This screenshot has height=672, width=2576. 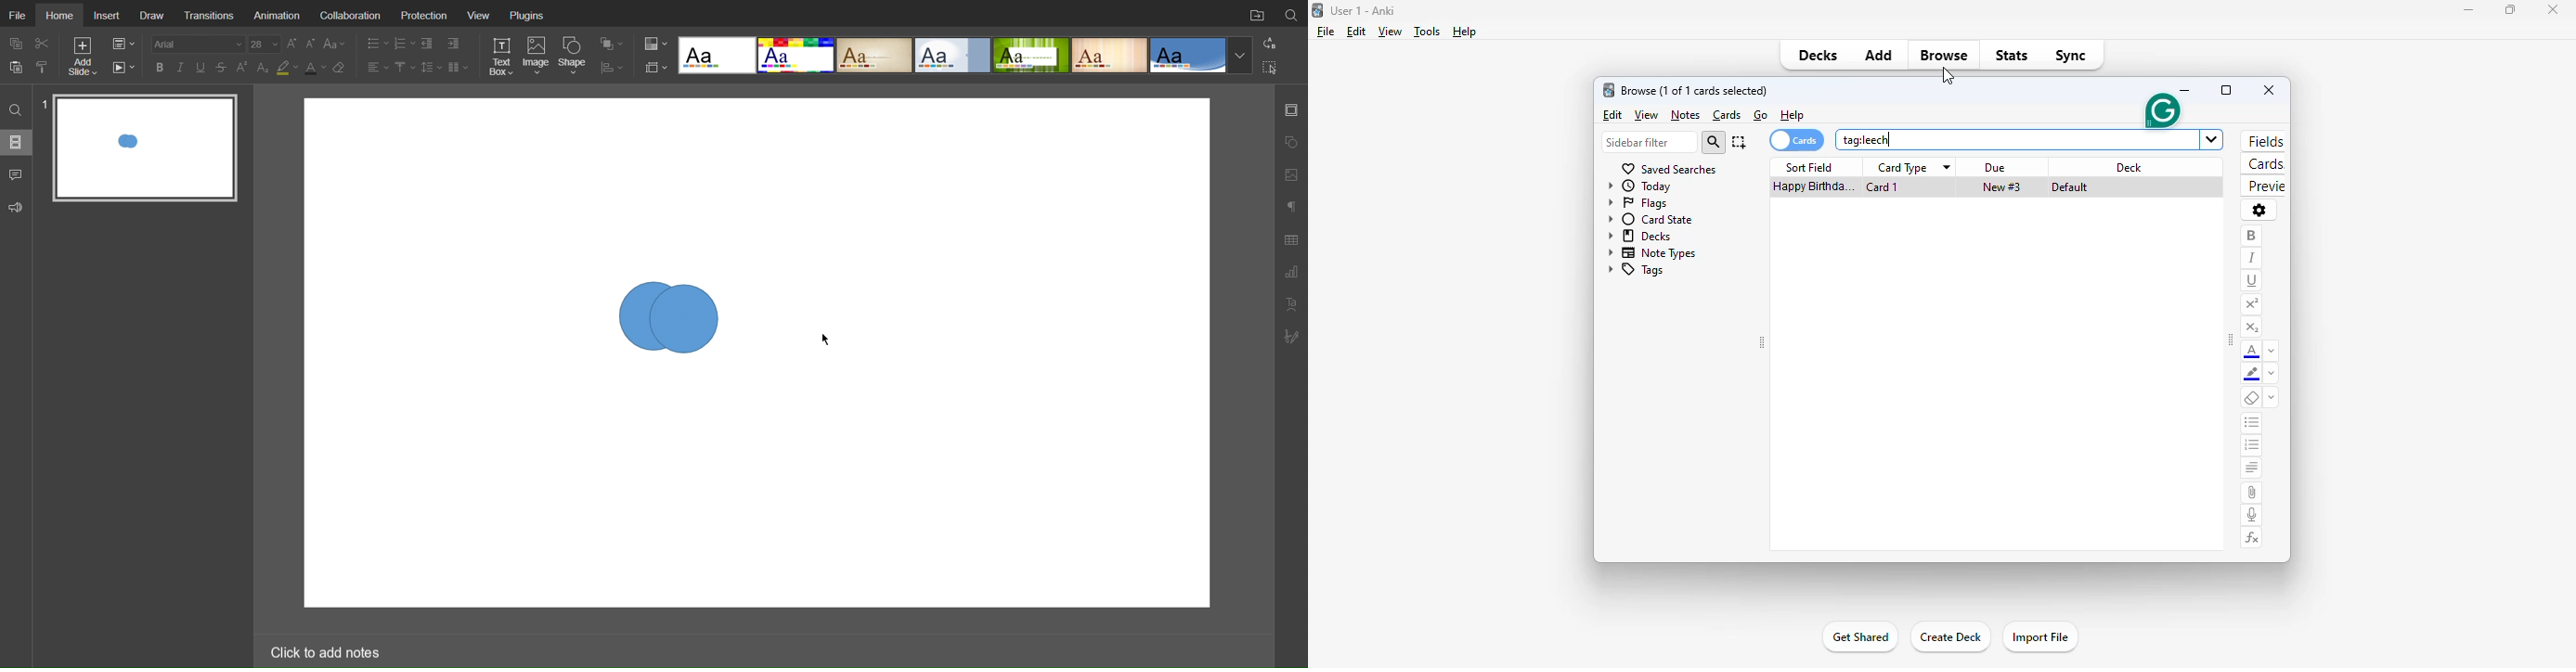 I want to click on new #3, so click(x=2003, y=187).